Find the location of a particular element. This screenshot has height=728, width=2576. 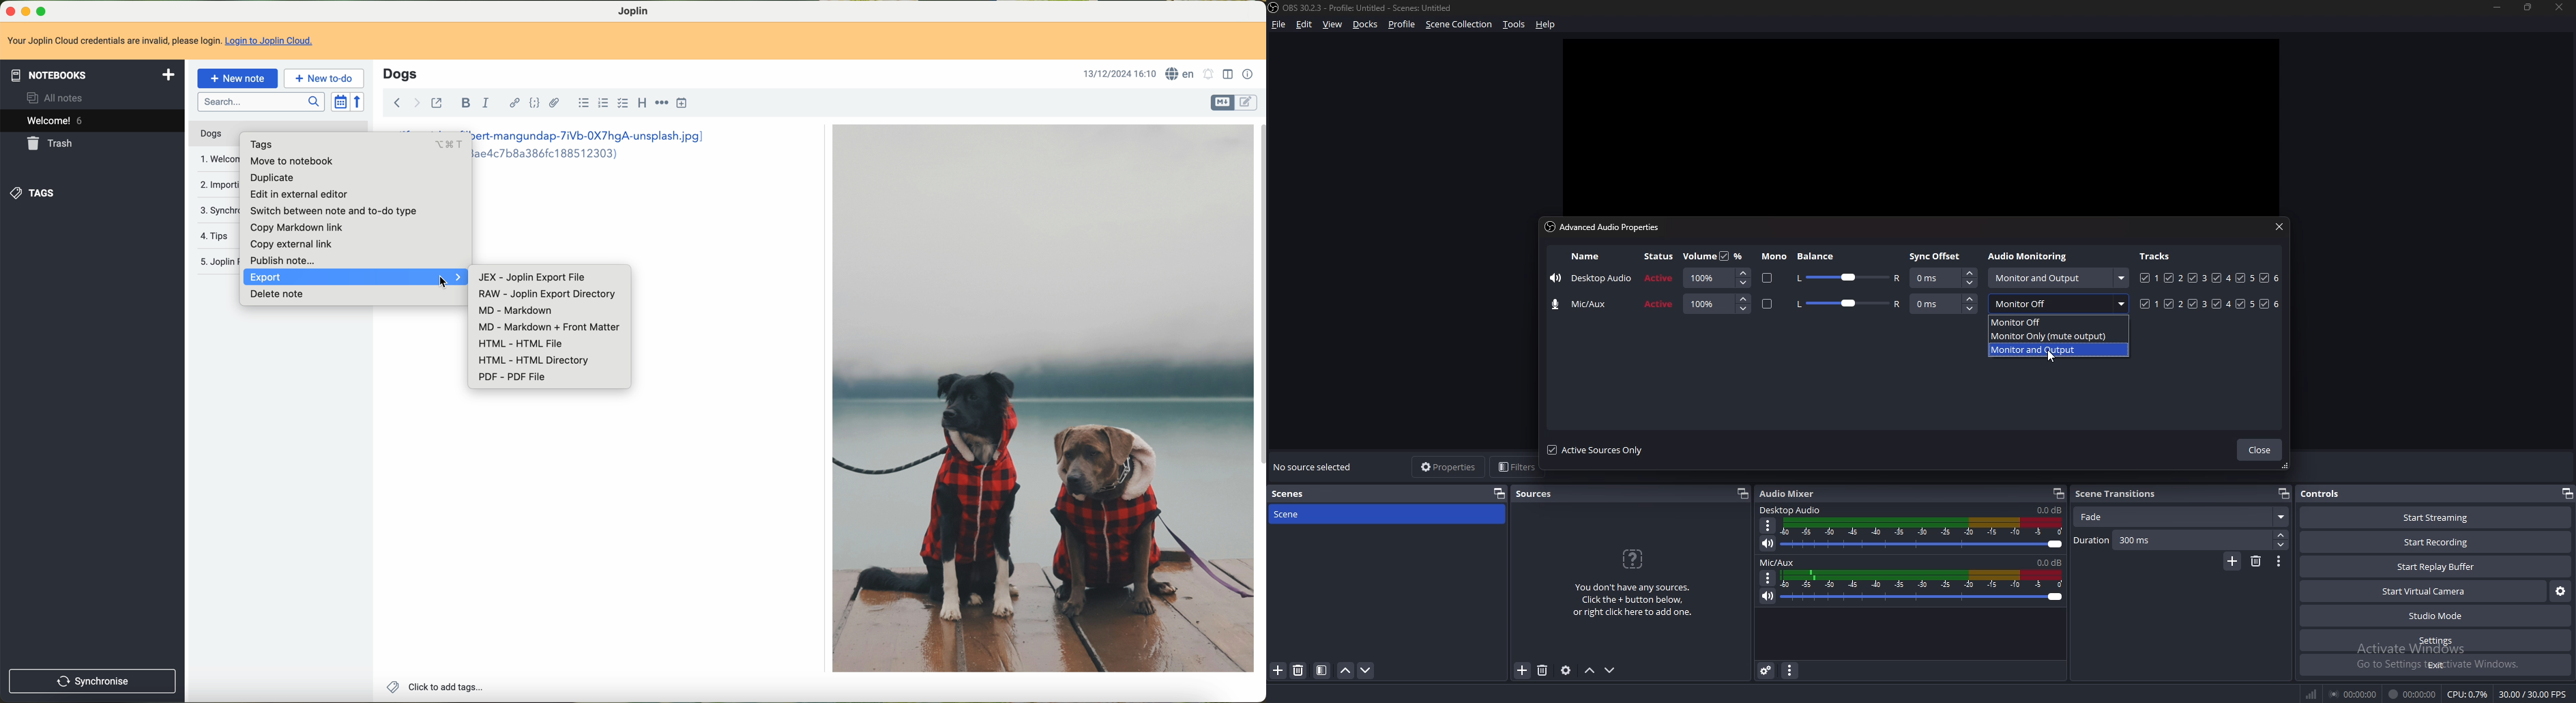

monitor off is located at coordinates (2058, 302).